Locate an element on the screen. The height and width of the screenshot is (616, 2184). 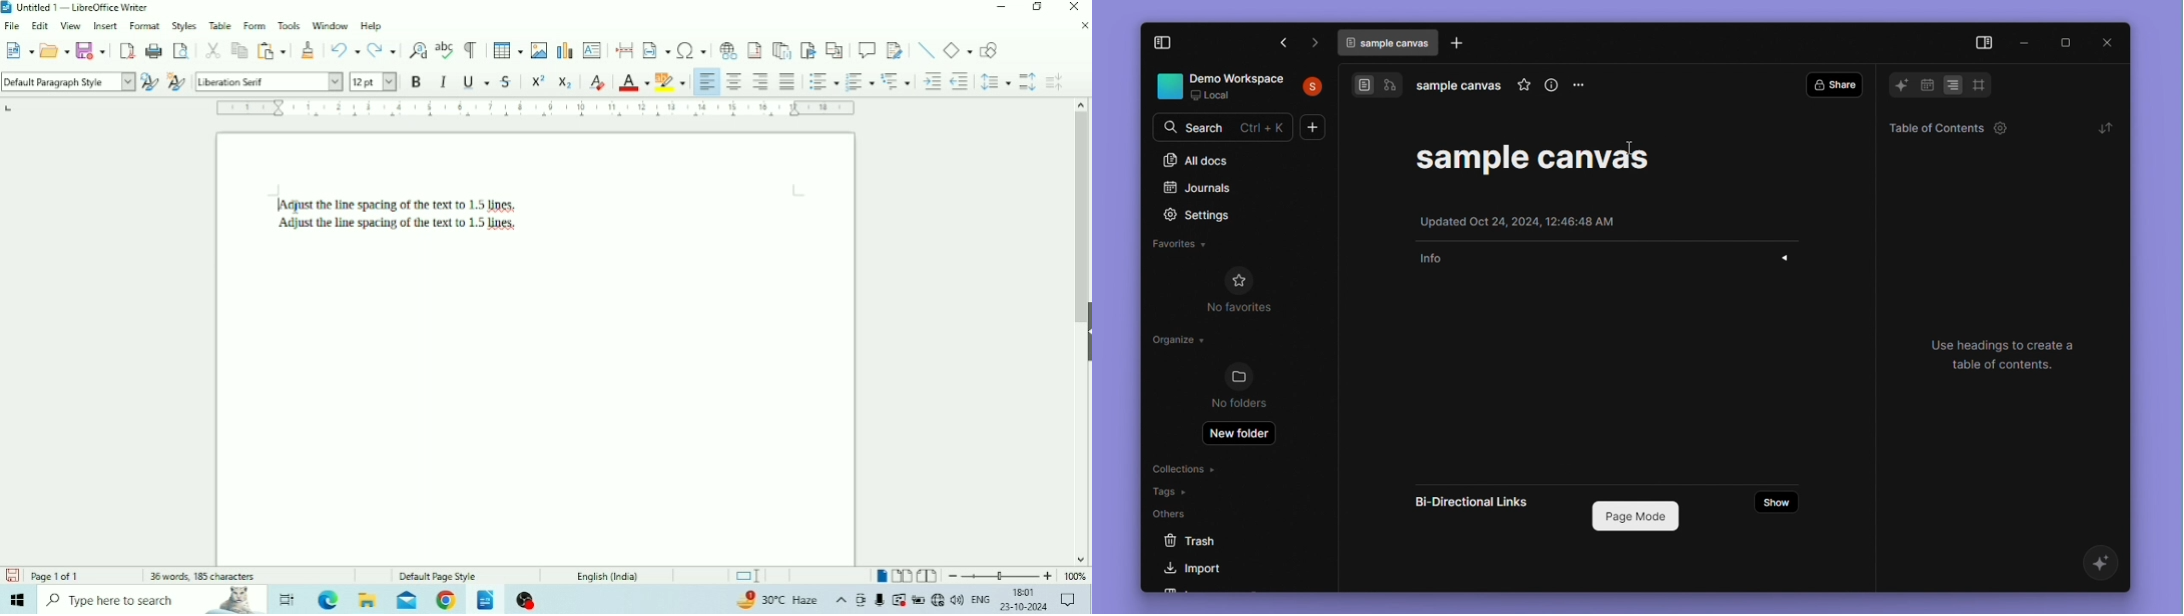
Show Draw Functions is located at coordinates (989, 48).